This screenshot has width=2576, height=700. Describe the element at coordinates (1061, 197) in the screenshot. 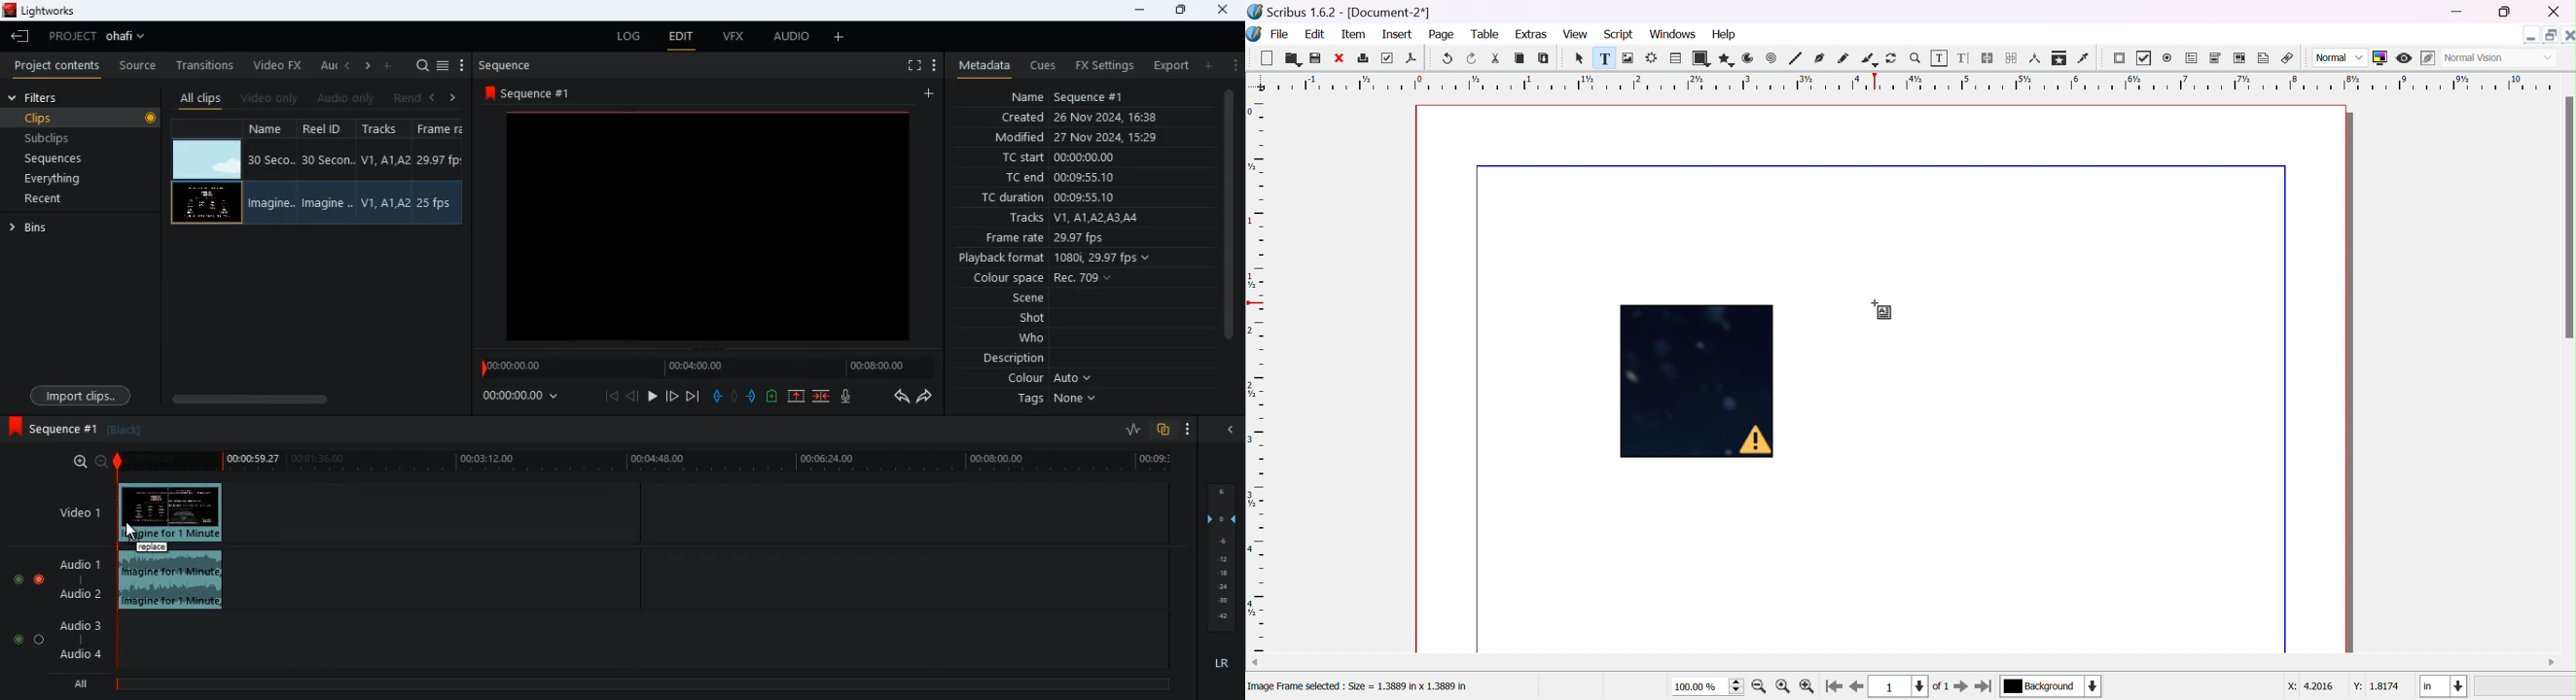

I see `tc duration` at that location.